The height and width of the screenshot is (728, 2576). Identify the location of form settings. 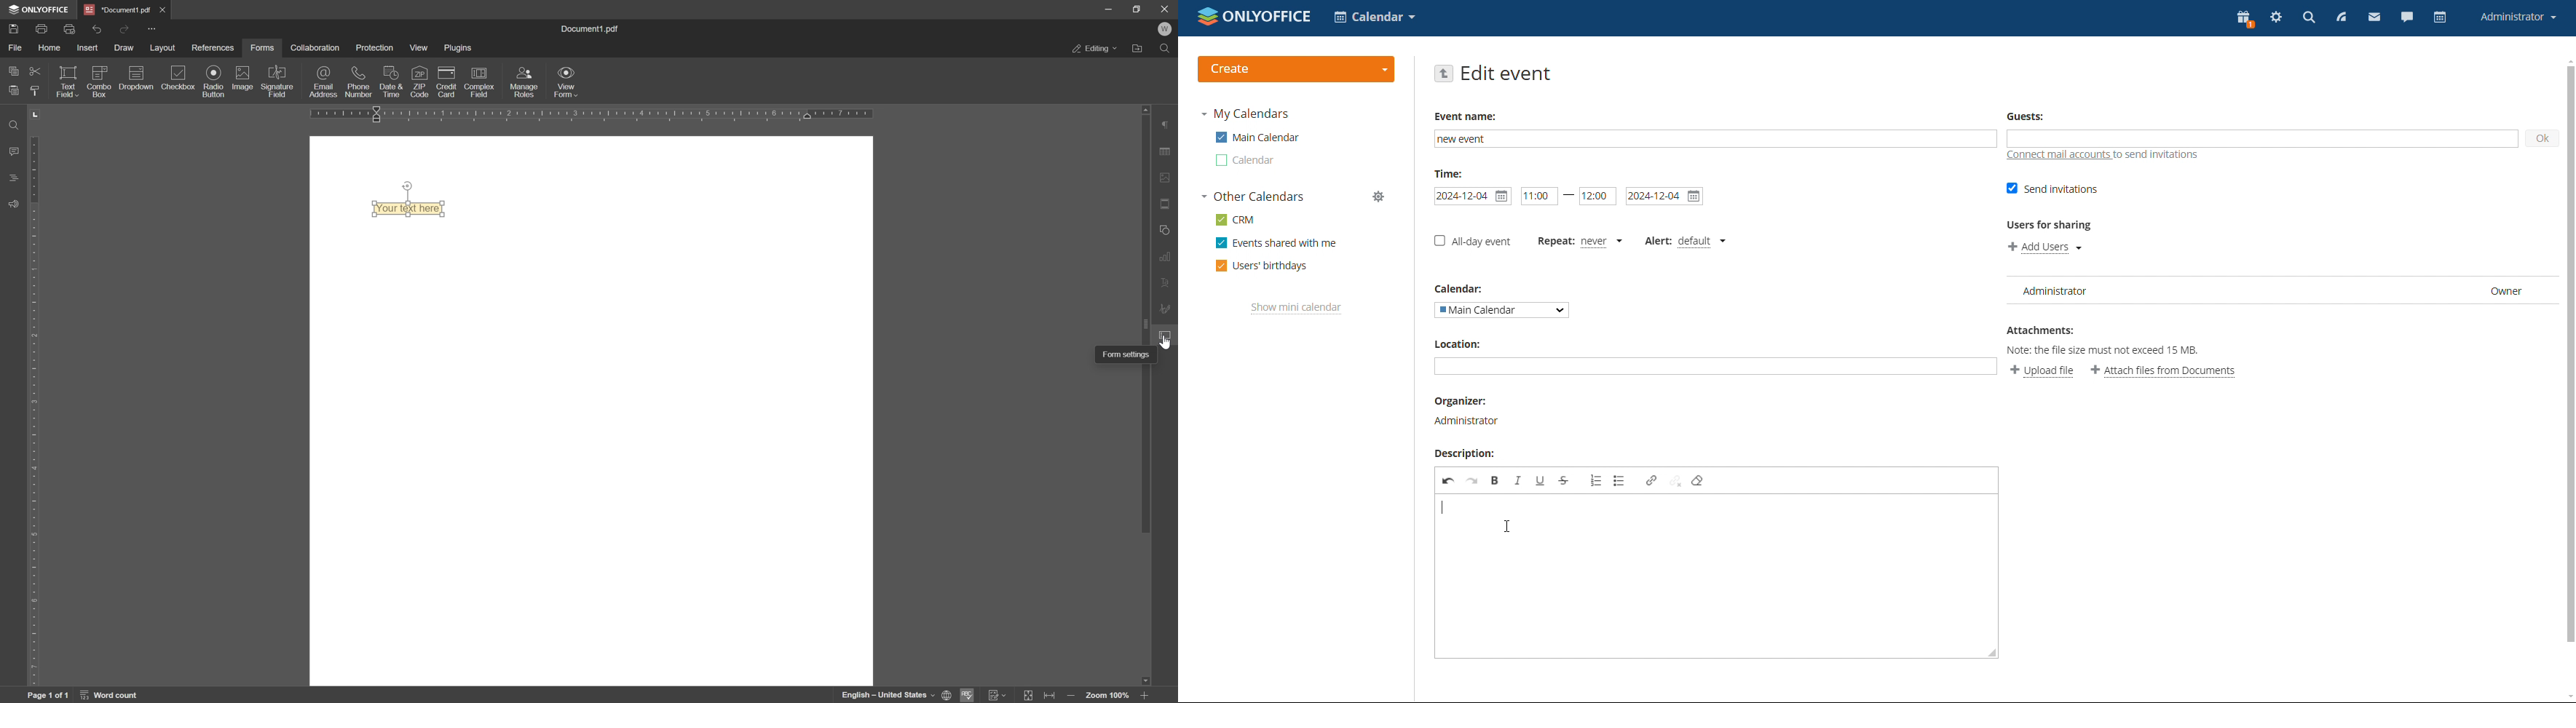
(1128, 355).